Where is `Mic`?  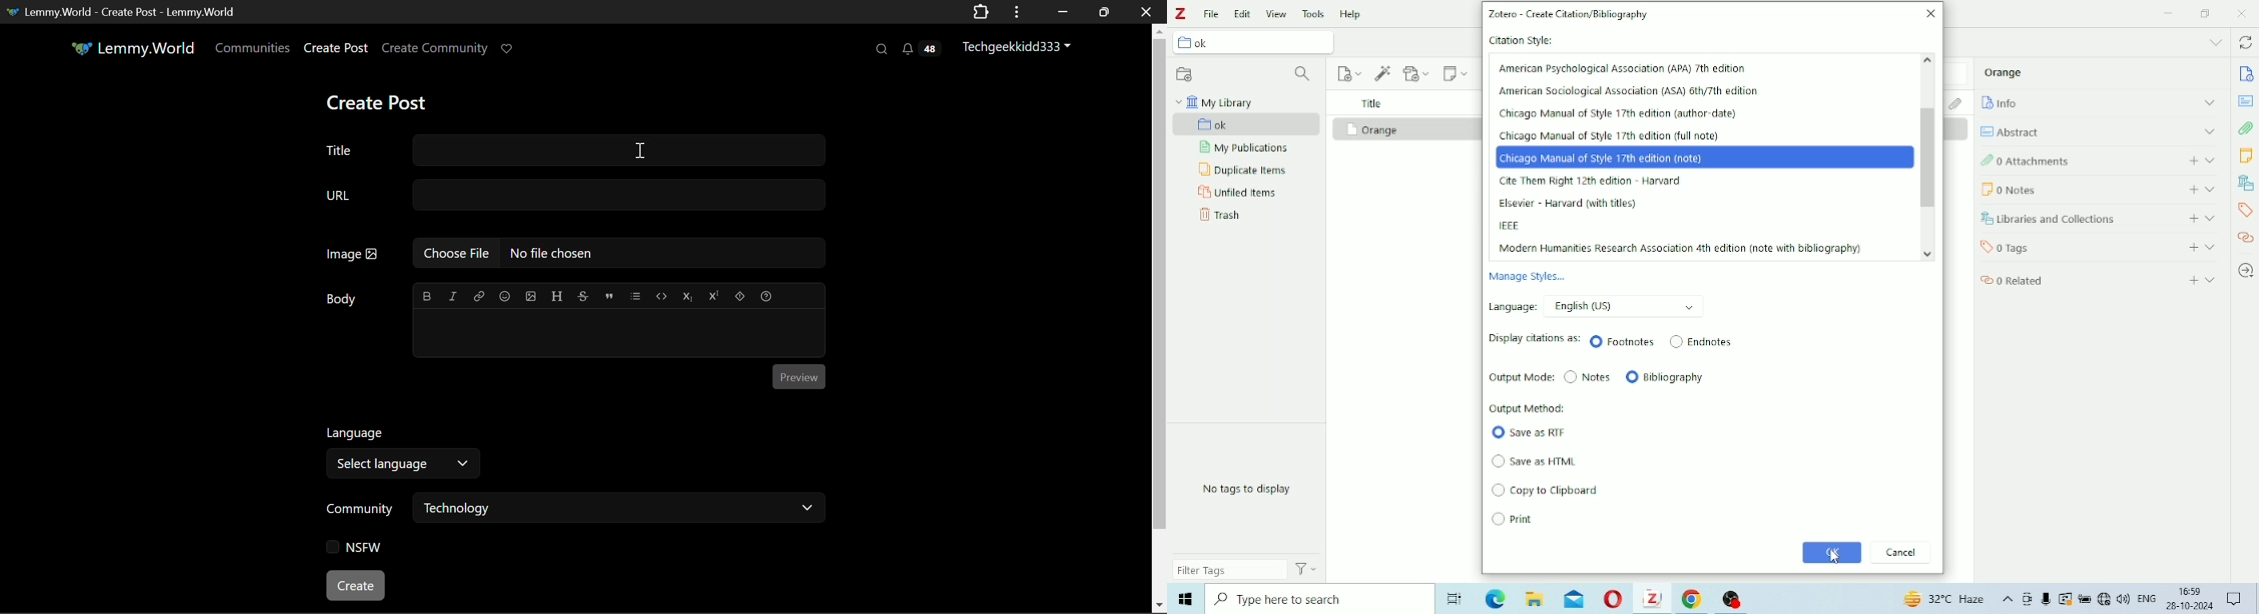
Mic is located at coordinates (2046, 599).